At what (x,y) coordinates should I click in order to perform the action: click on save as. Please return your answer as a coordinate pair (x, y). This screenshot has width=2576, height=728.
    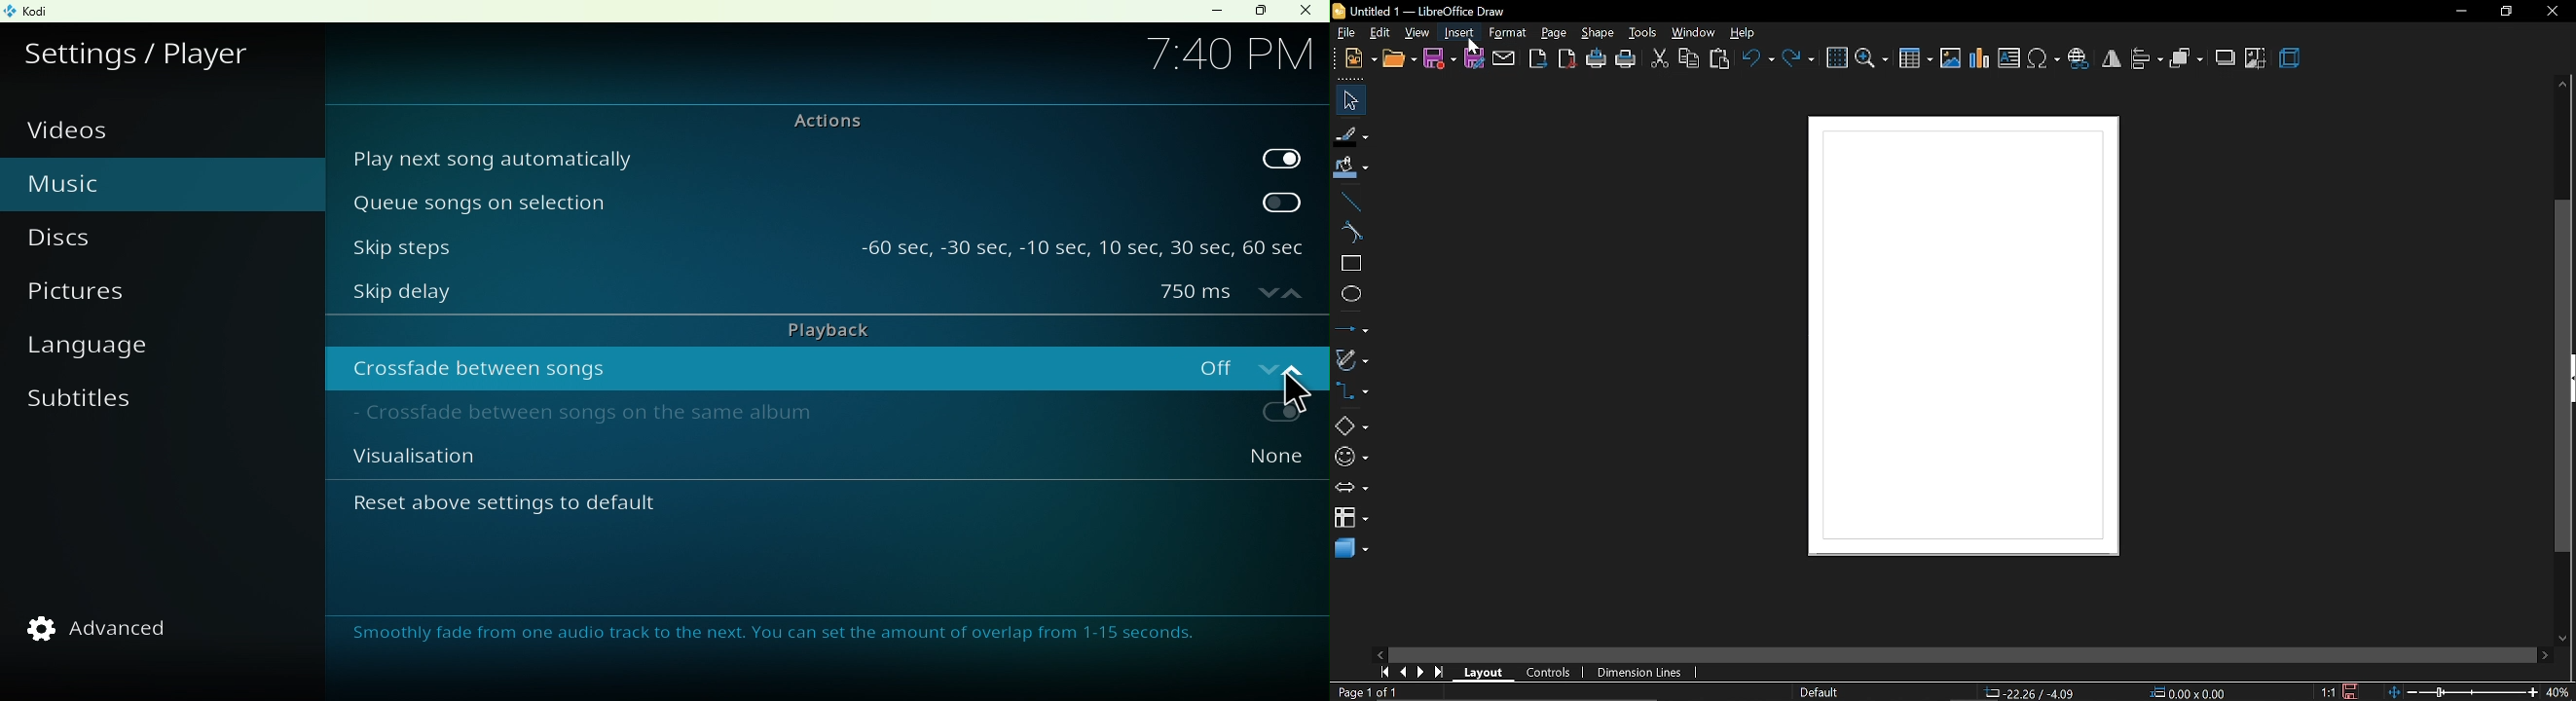
    Looking at the image, I should click on (1475, 58).